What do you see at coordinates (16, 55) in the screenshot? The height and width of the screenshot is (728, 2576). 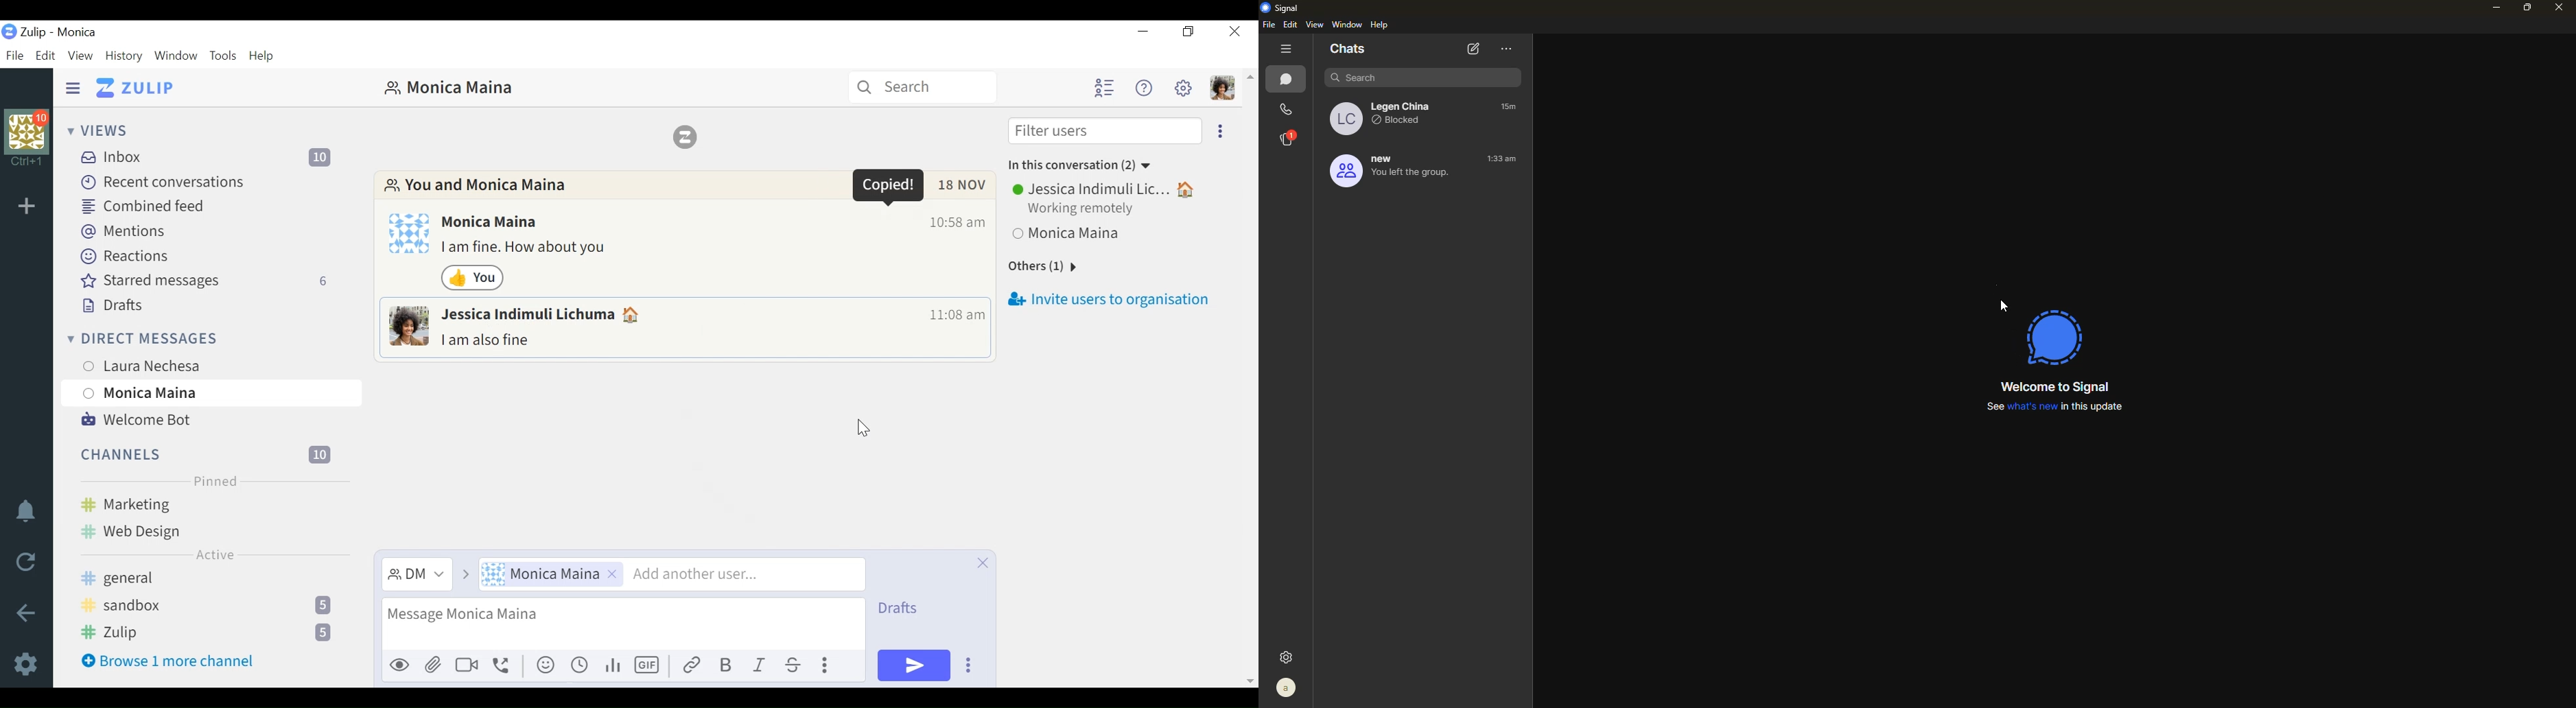 I see `File ` at bounding box center [16, 55].